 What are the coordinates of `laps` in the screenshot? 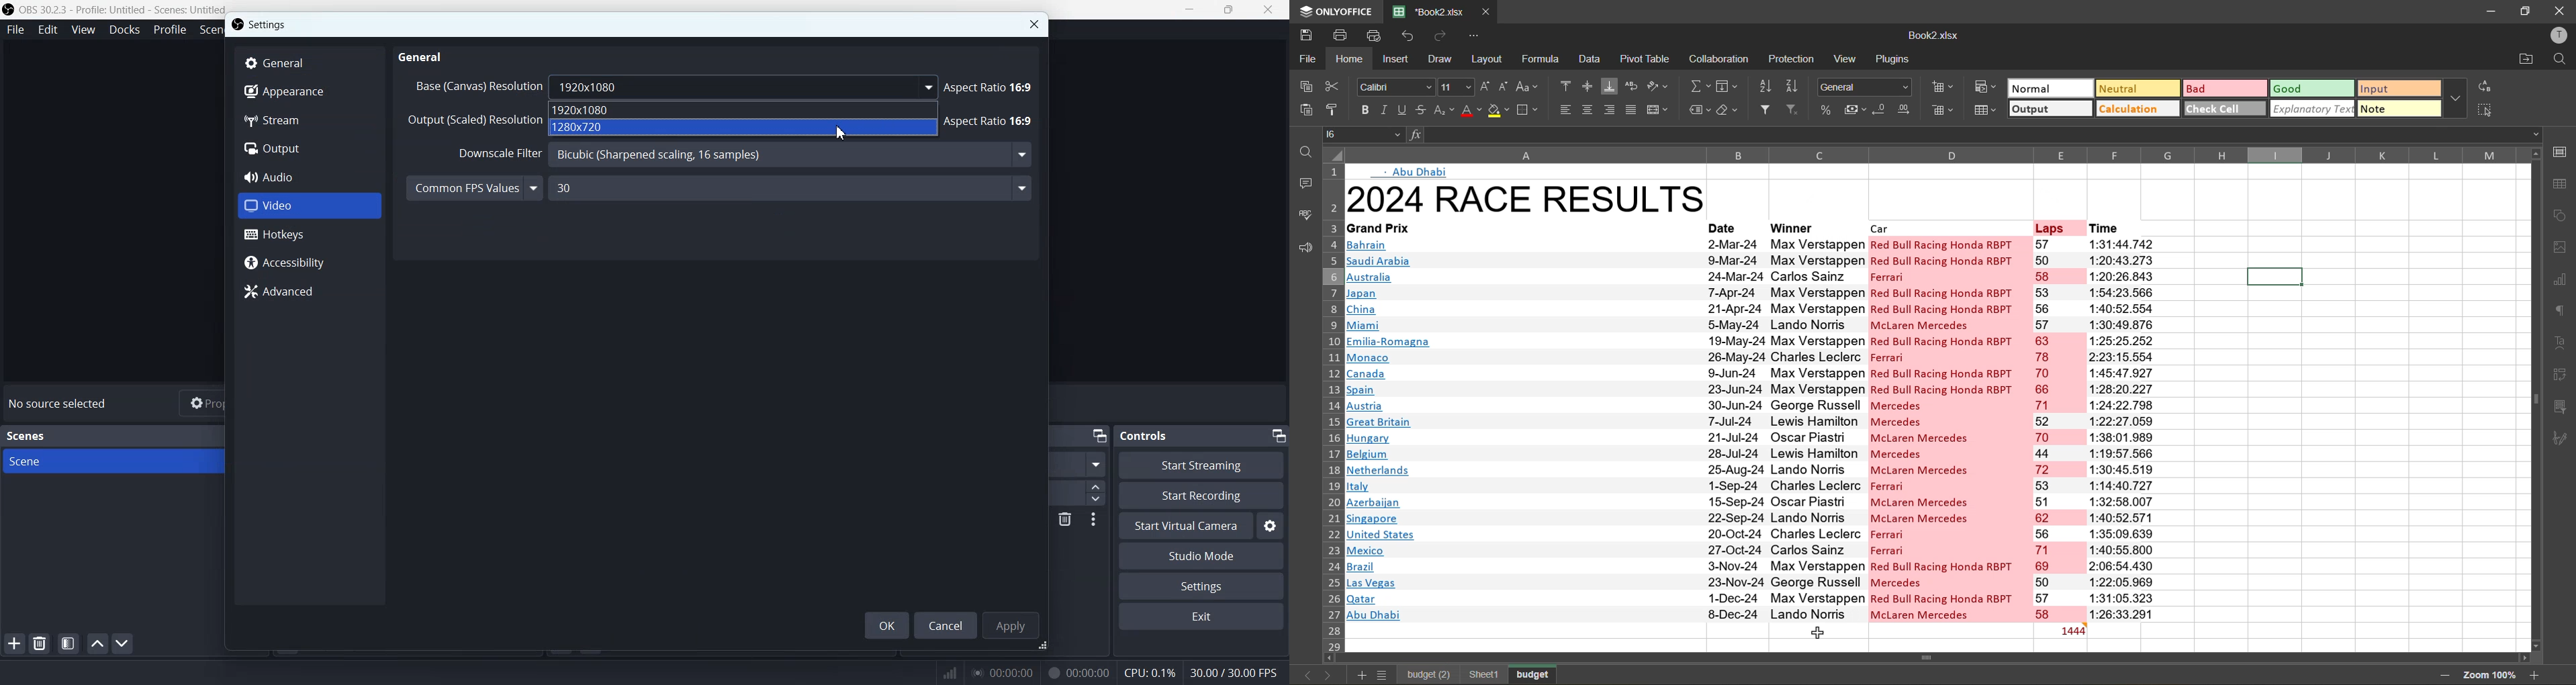 It's located at (2057, 227).